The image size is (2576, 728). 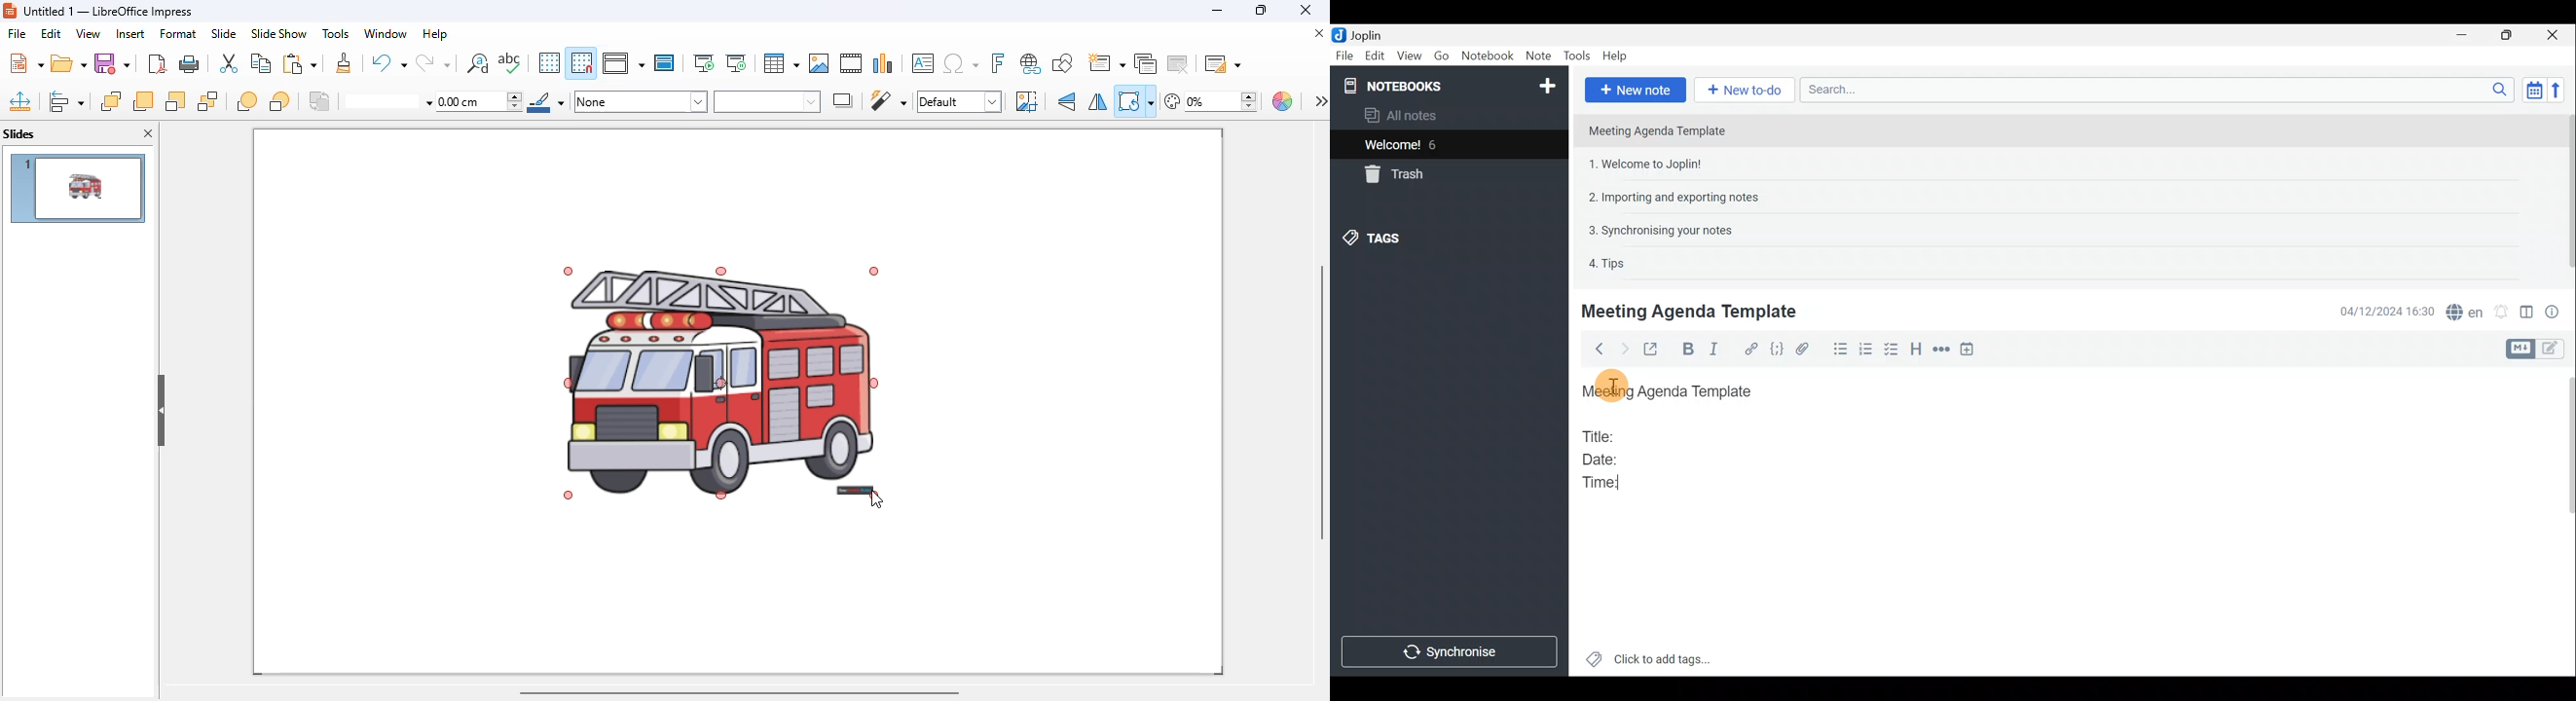 I want to click on Bulleted list, so click(x=1839, y=349).